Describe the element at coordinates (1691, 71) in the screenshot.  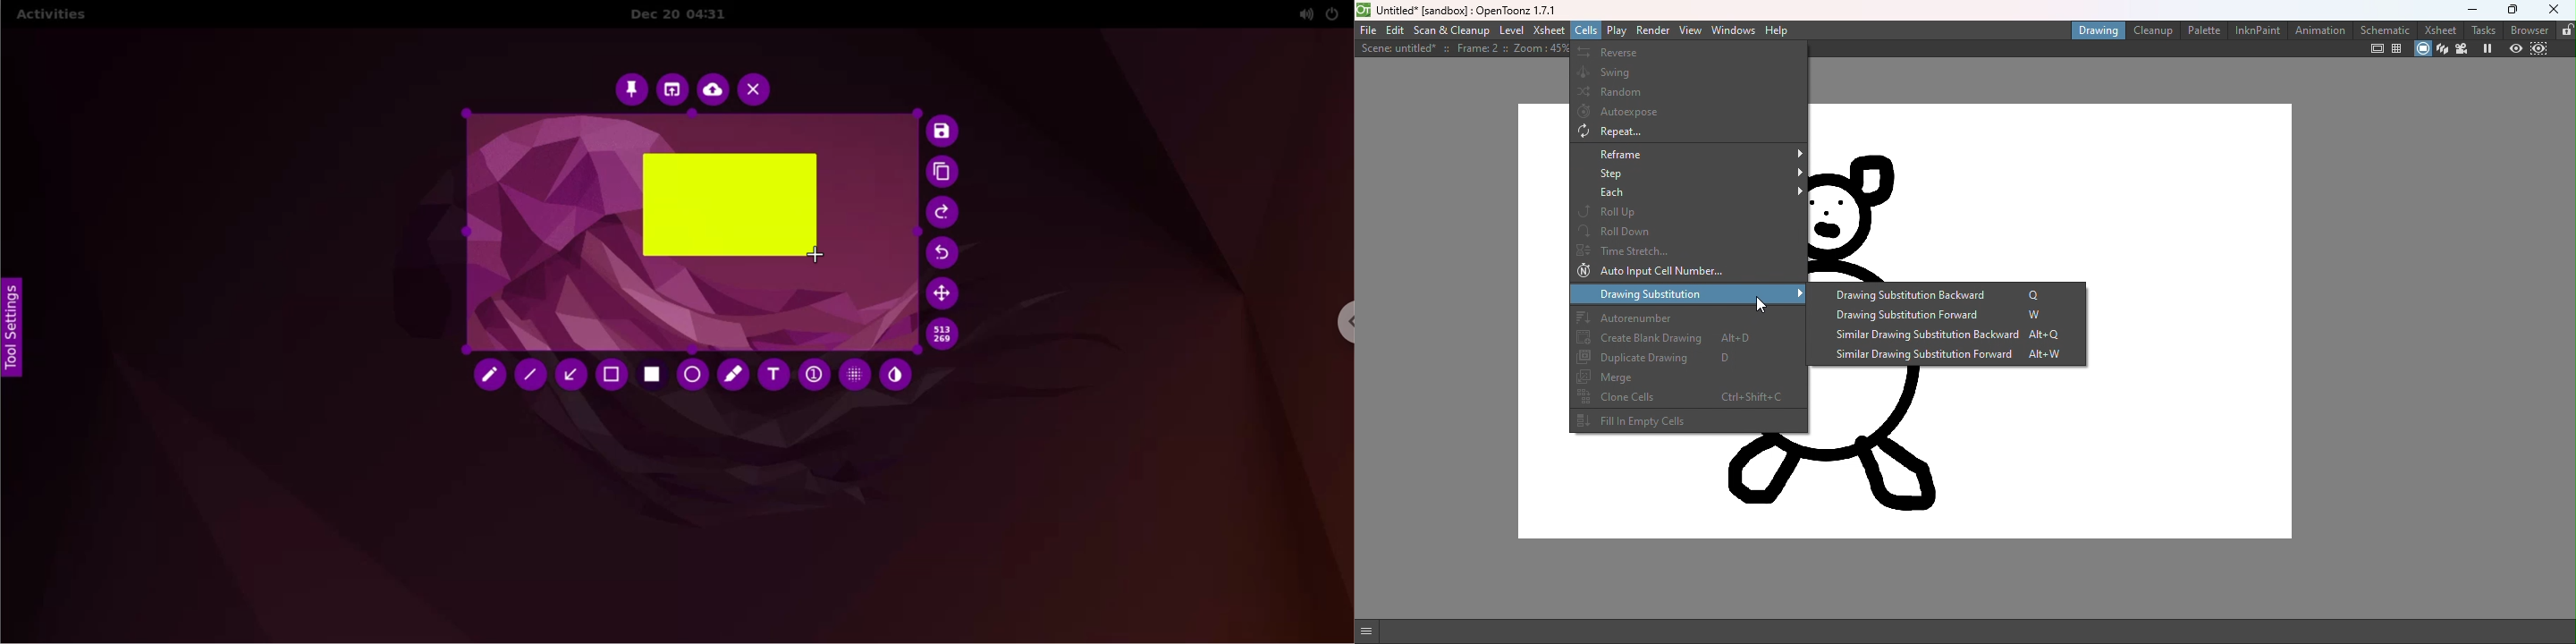
I see `Swing` at that location.